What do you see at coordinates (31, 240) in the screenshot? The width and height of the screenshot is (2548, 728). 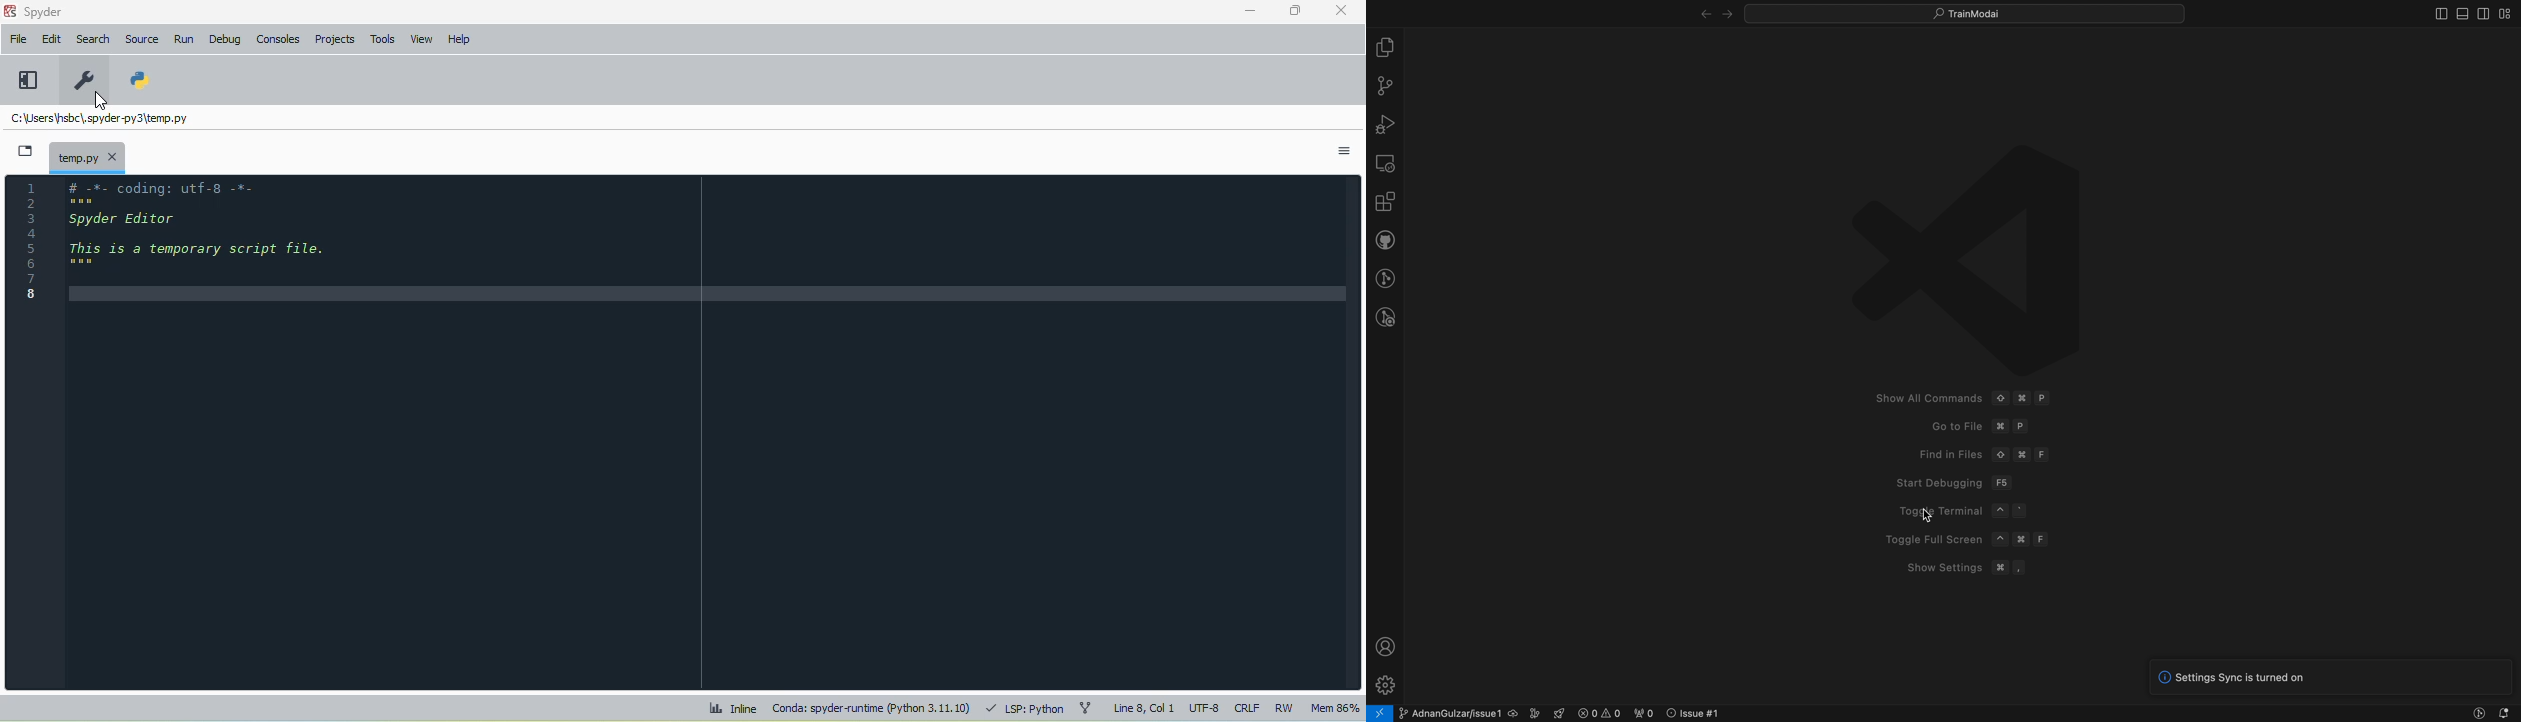 I see `line numbers` at bounding box center [31, 240].